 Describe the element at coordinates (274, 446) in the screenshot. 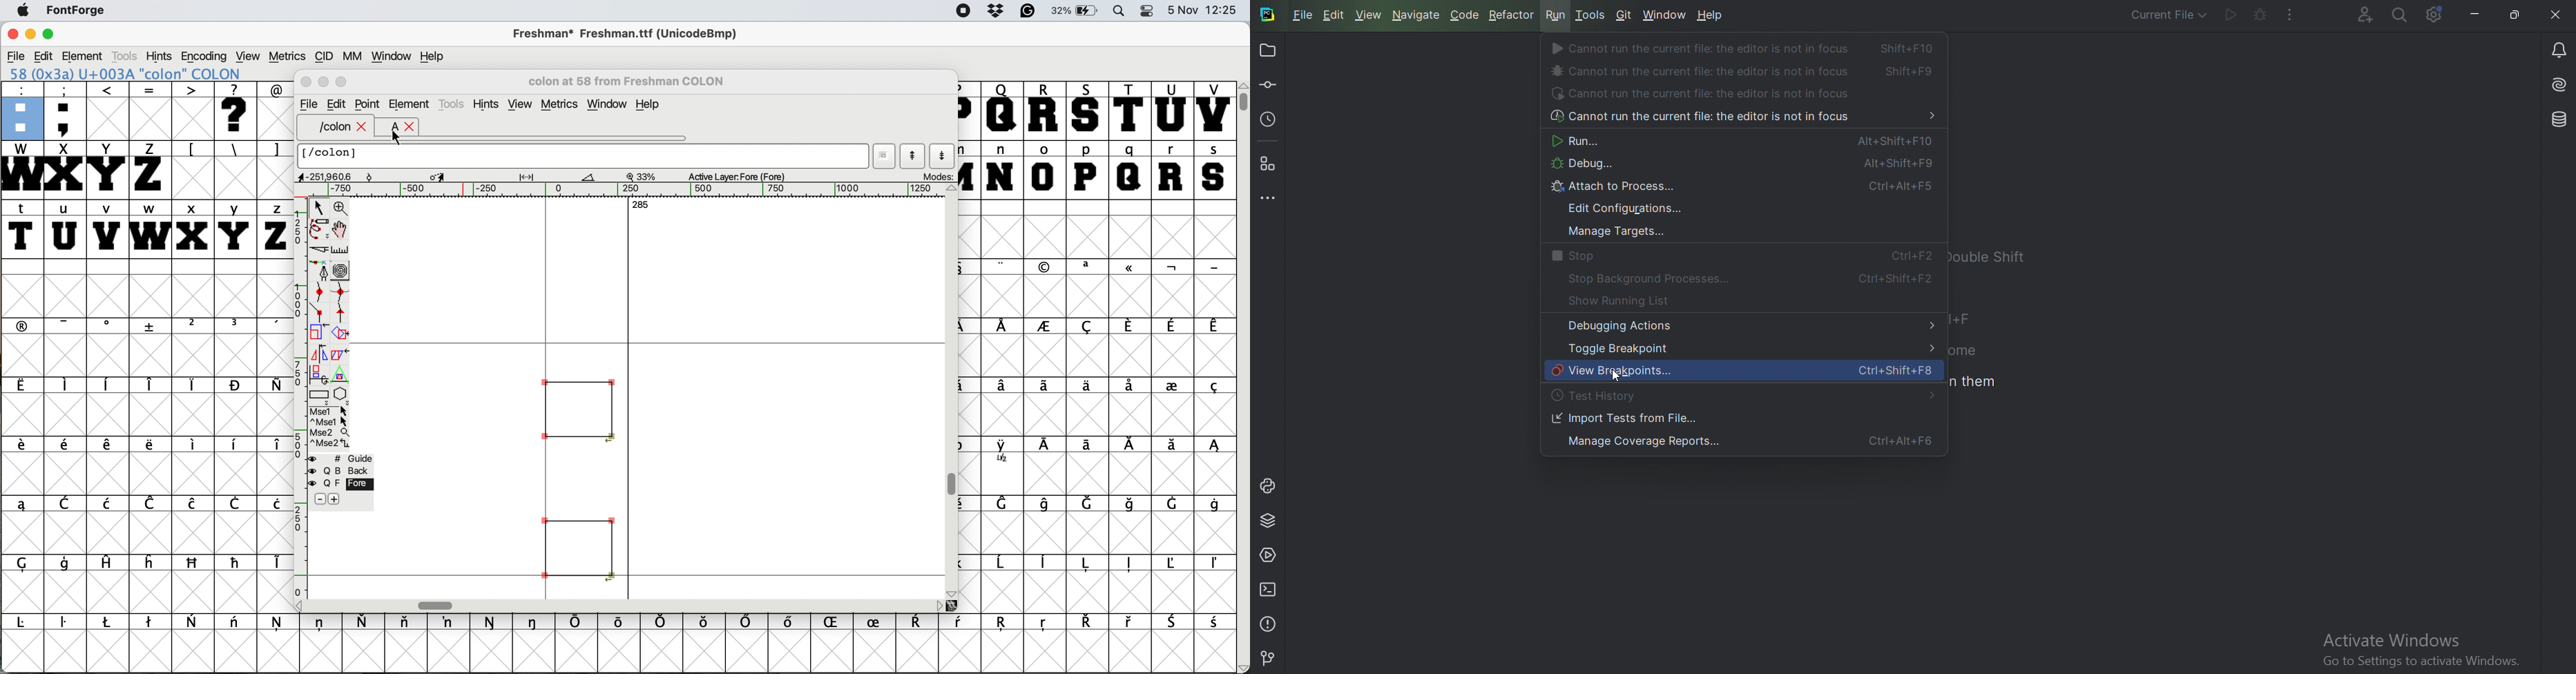

I see `symbol` at that location.